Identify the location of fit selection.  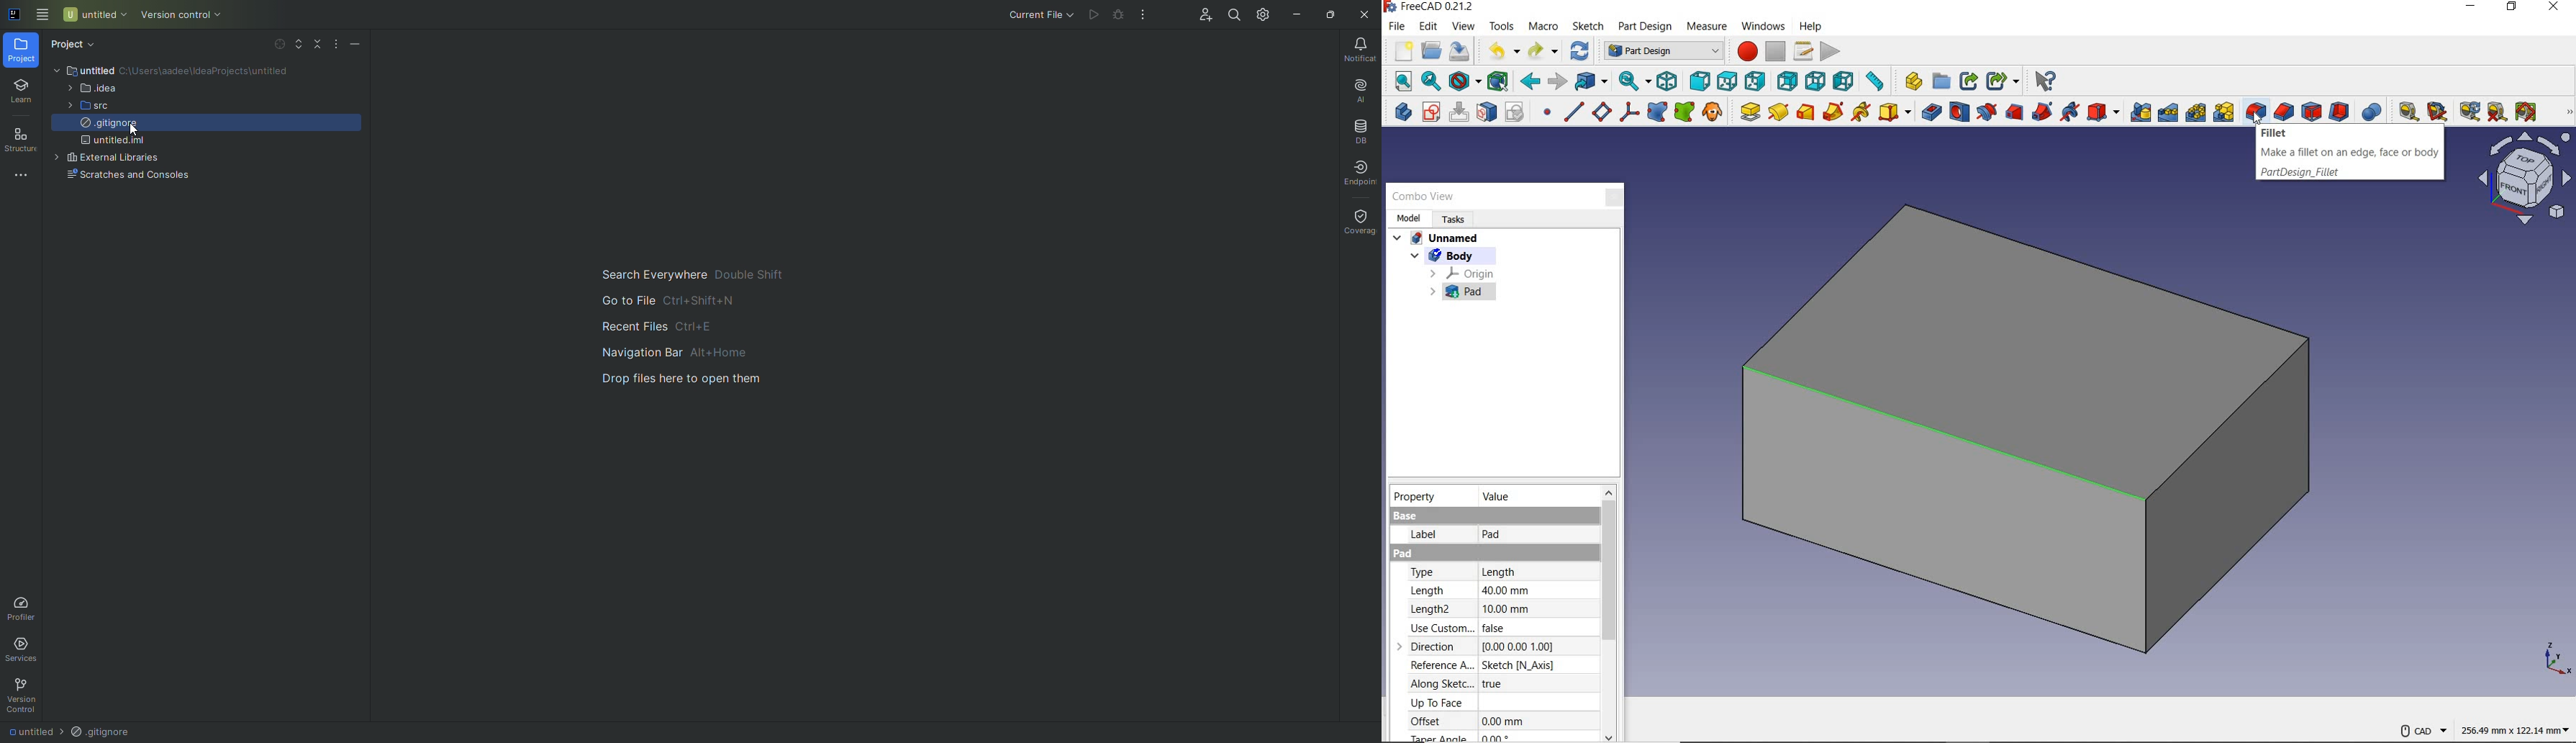
(1430, 81).